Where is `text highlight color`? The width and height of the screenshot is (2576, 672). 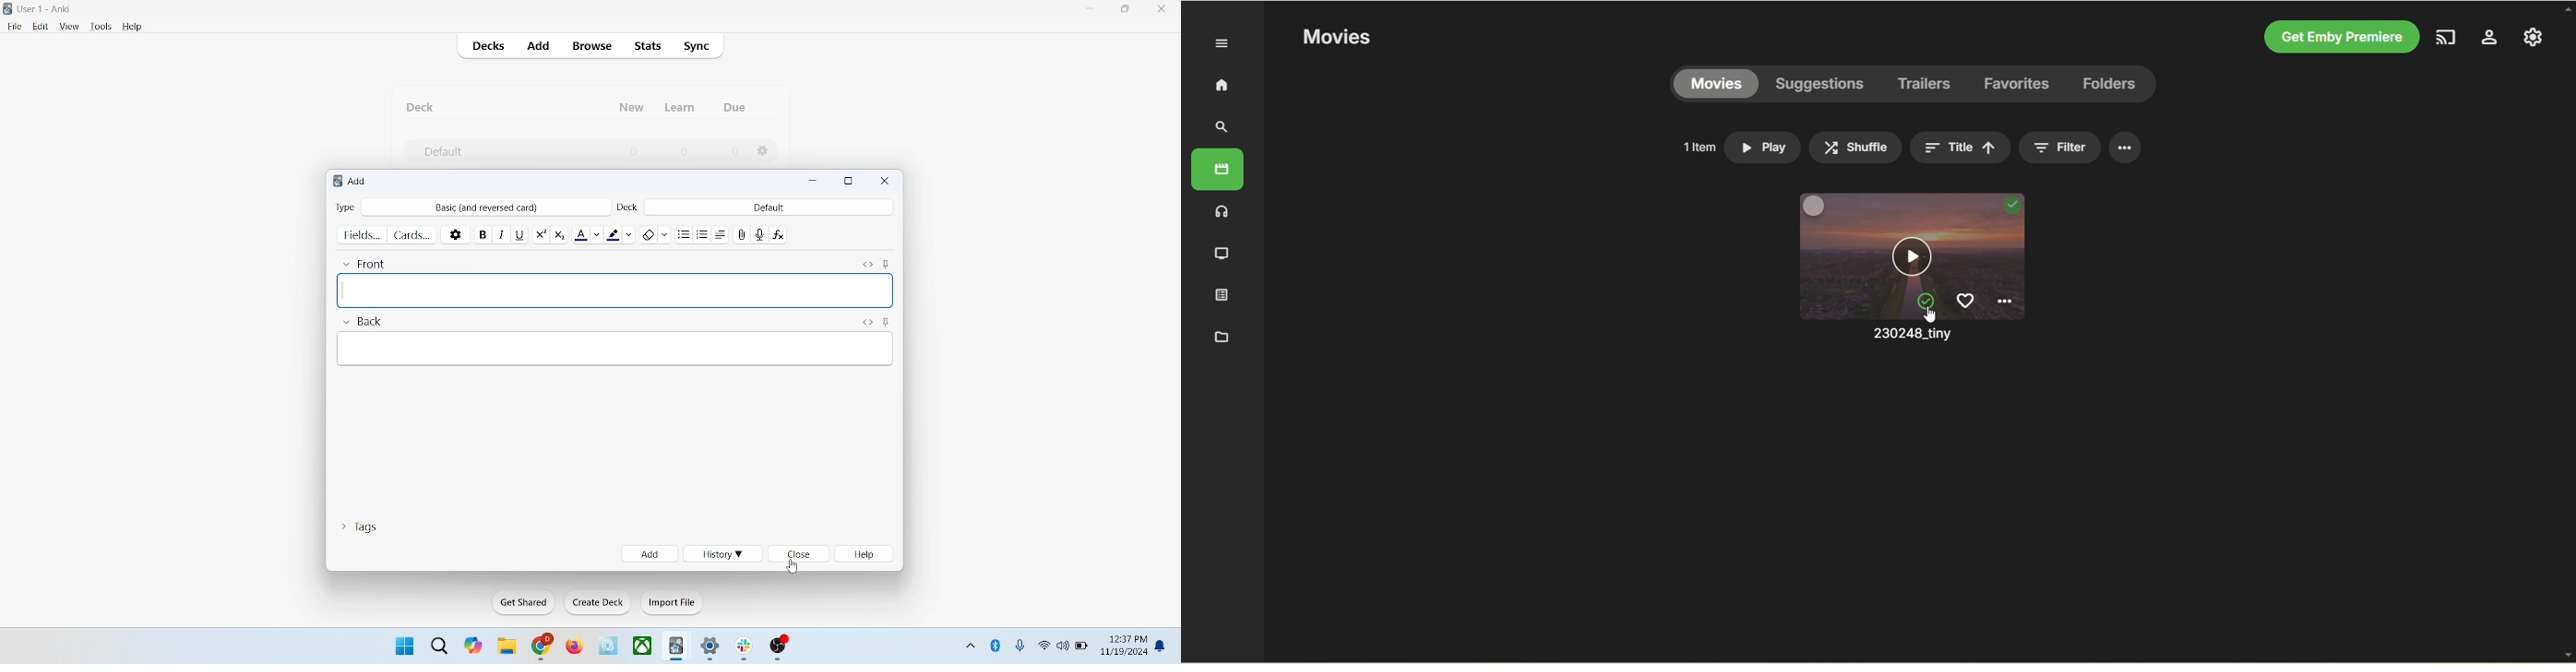 text highlight color is located at coordinates (624, 233).